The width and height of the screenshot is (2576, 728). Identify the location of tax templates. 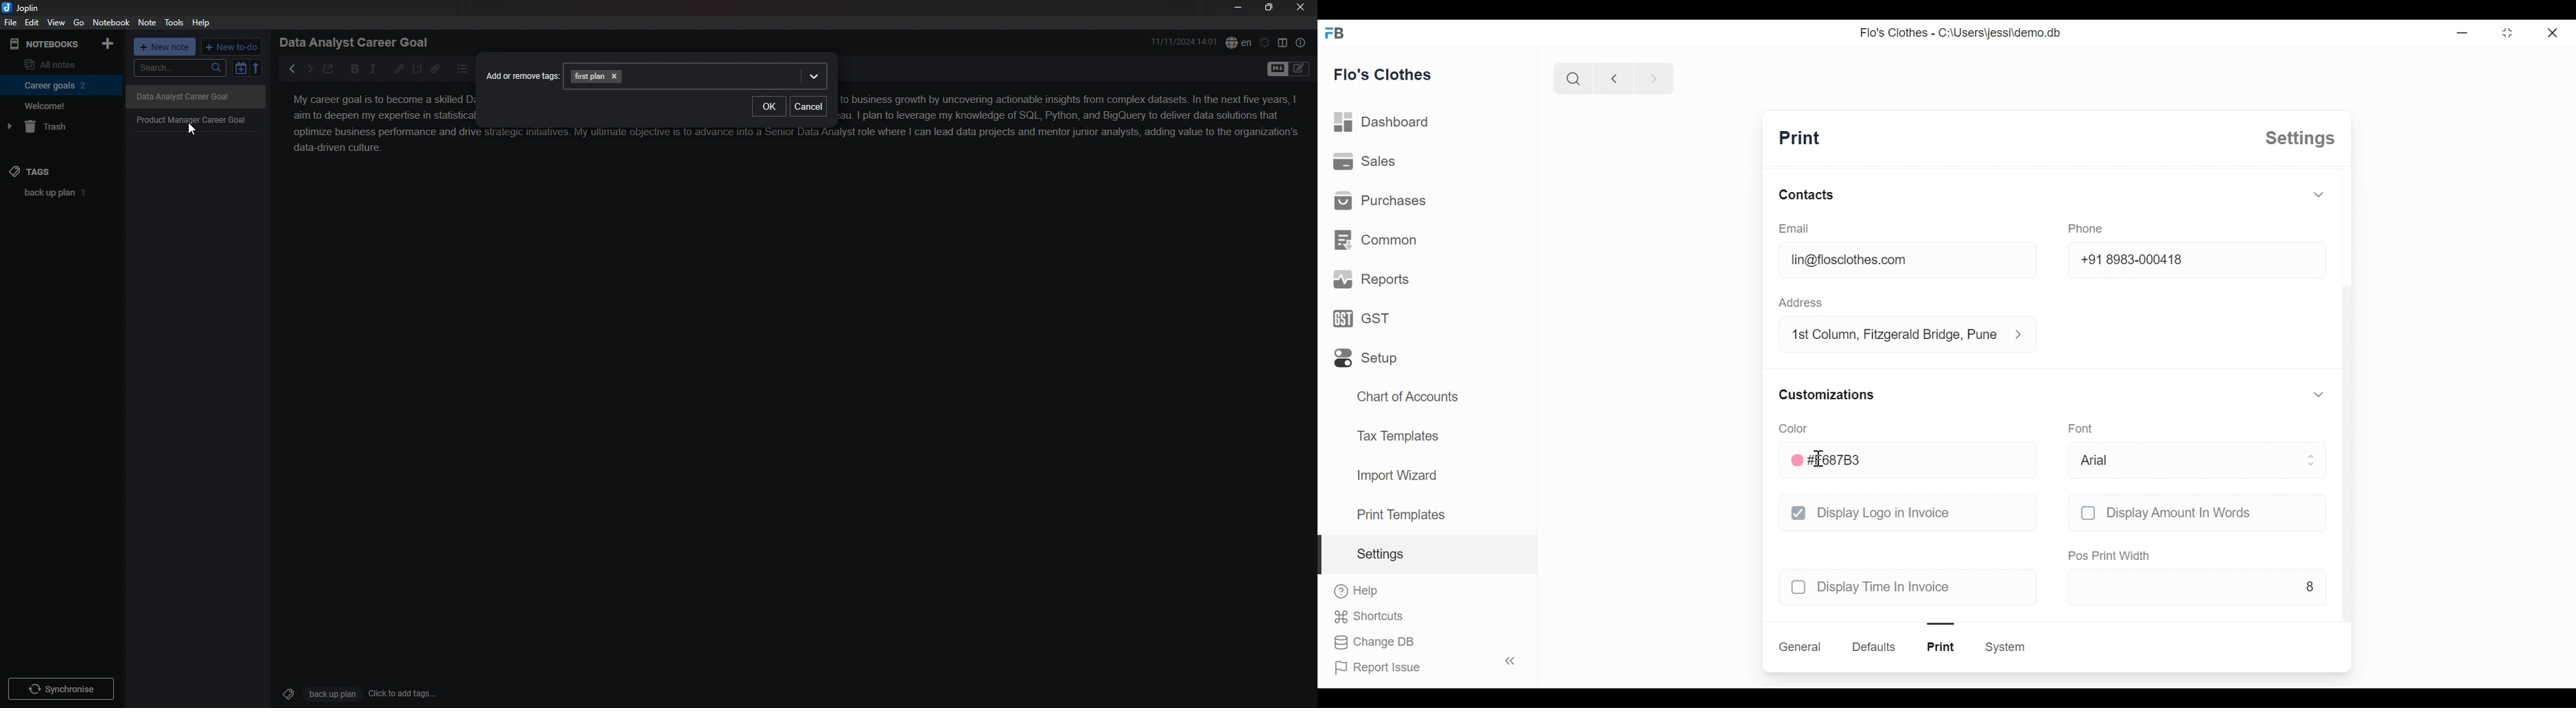
(1396, 435).